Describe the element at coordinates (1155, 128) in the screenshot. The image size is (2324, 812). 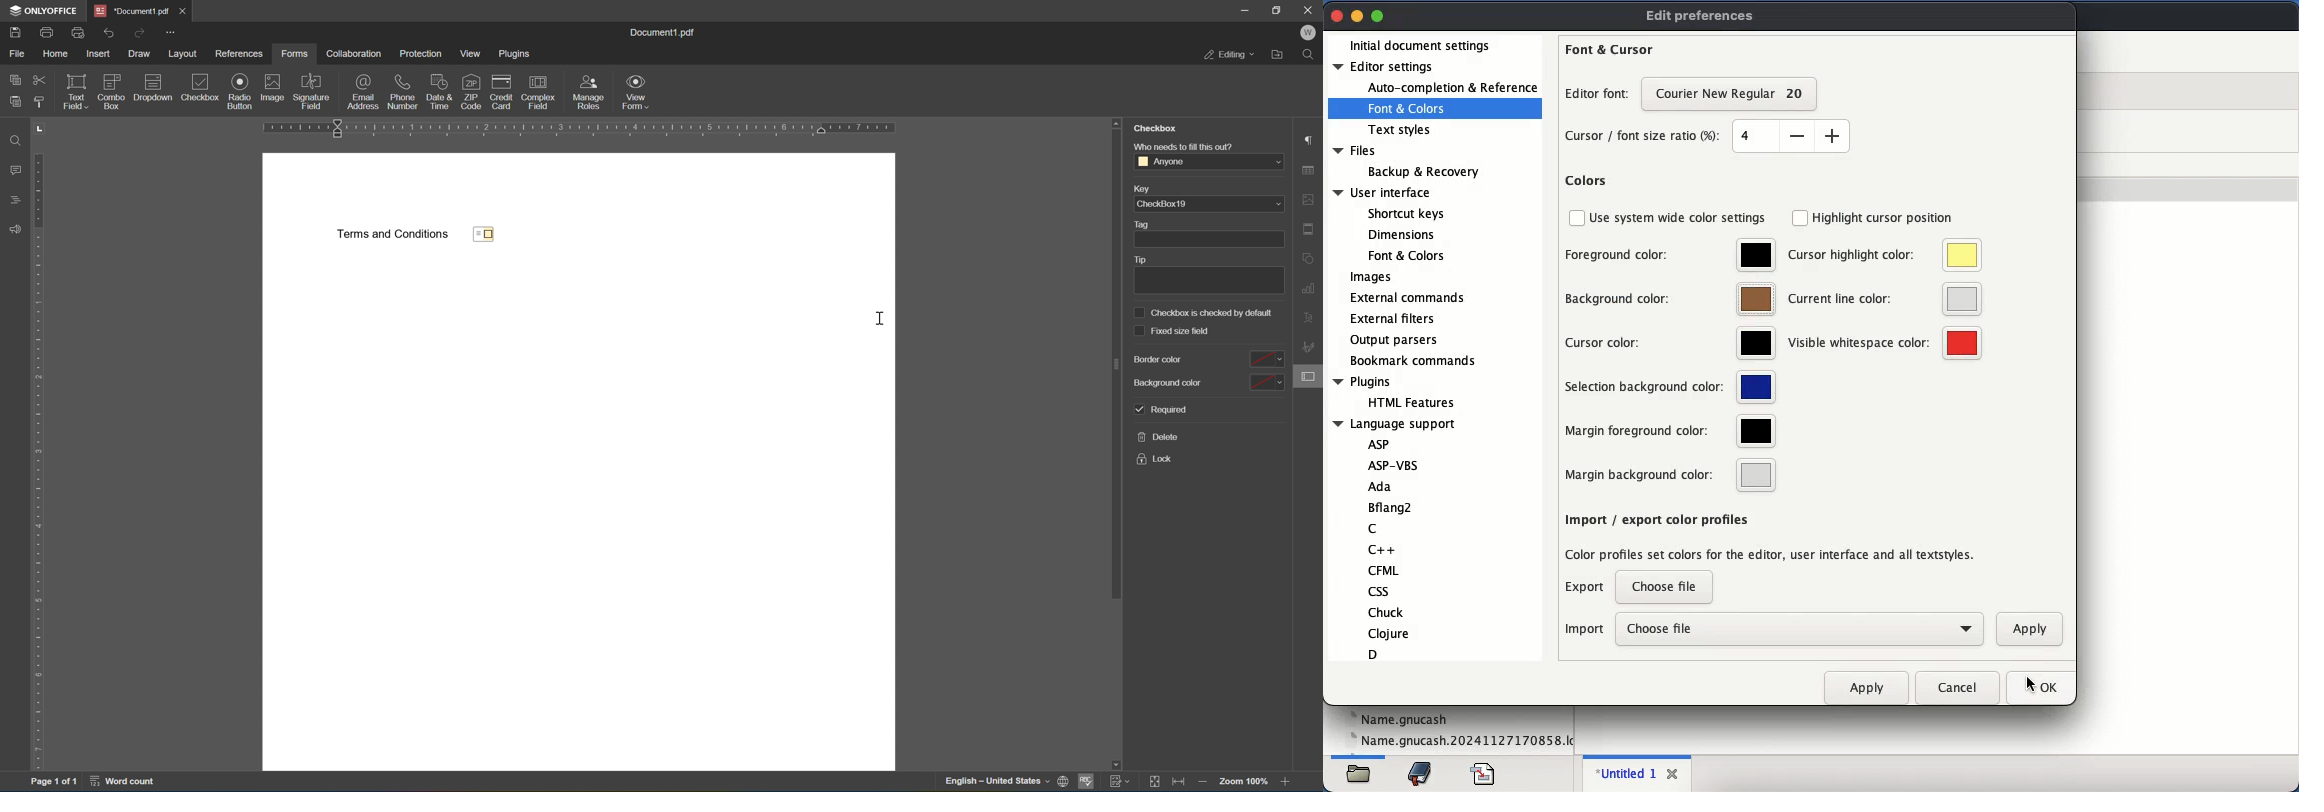
I see `checkbox` at that location.